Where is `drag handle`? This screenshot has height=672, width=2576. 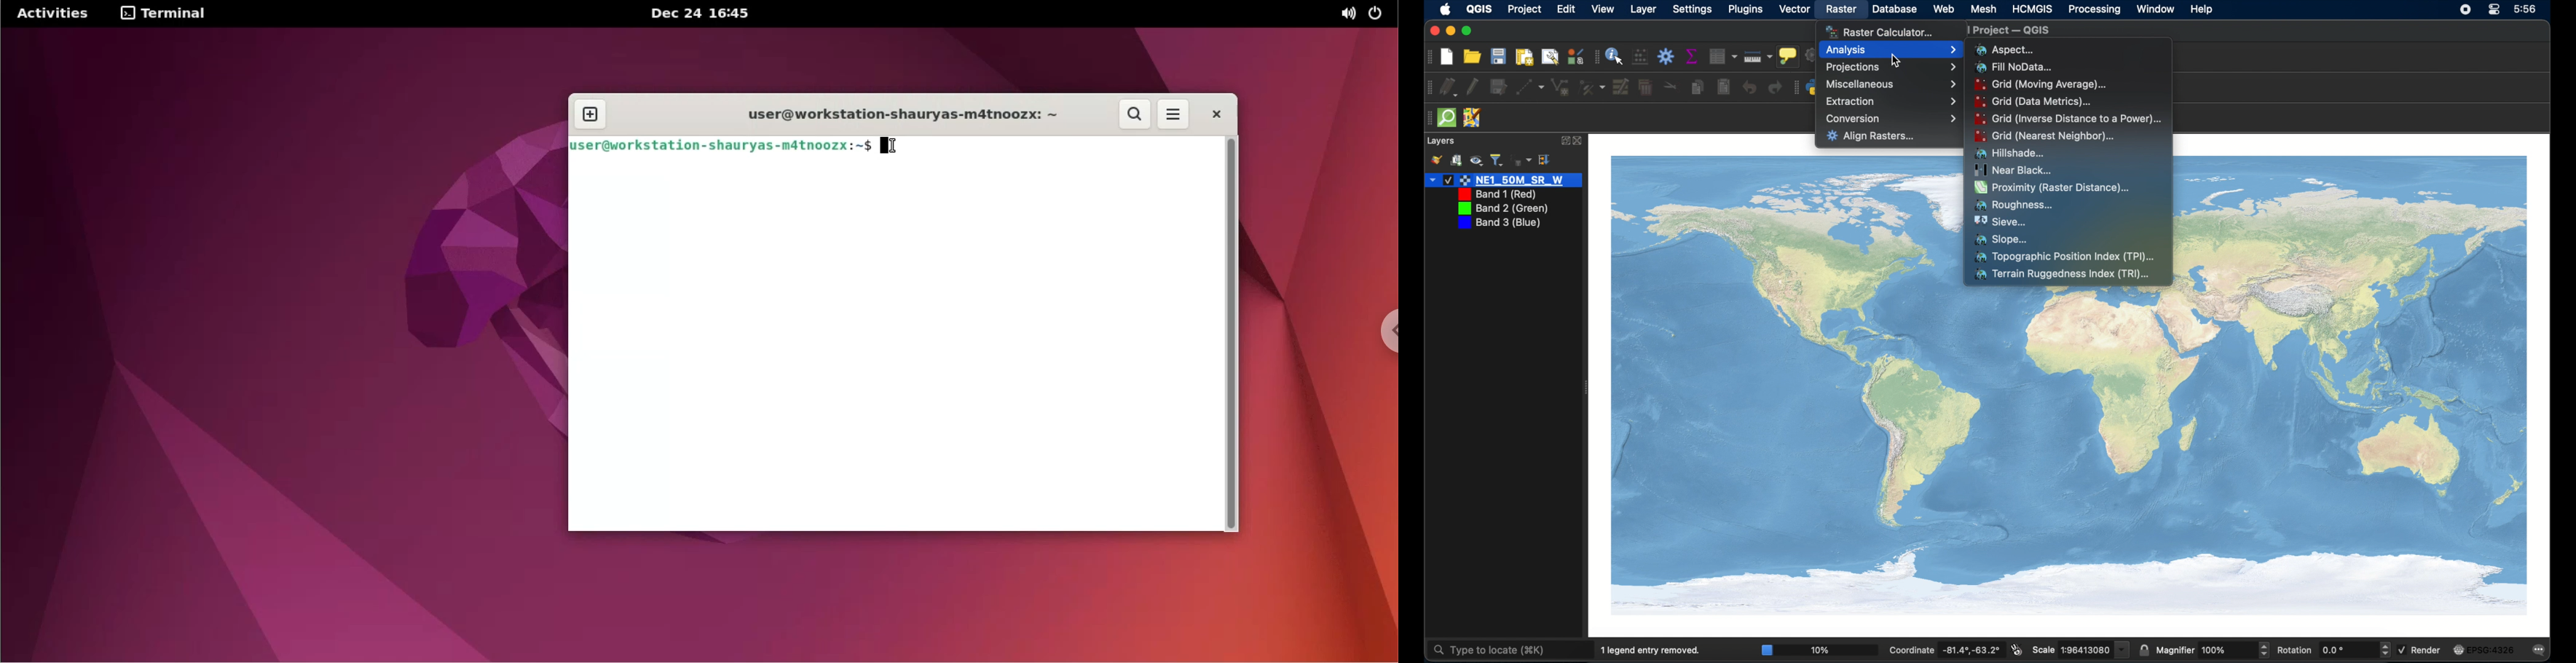
drag handle is located at coordinates (1435, 58).